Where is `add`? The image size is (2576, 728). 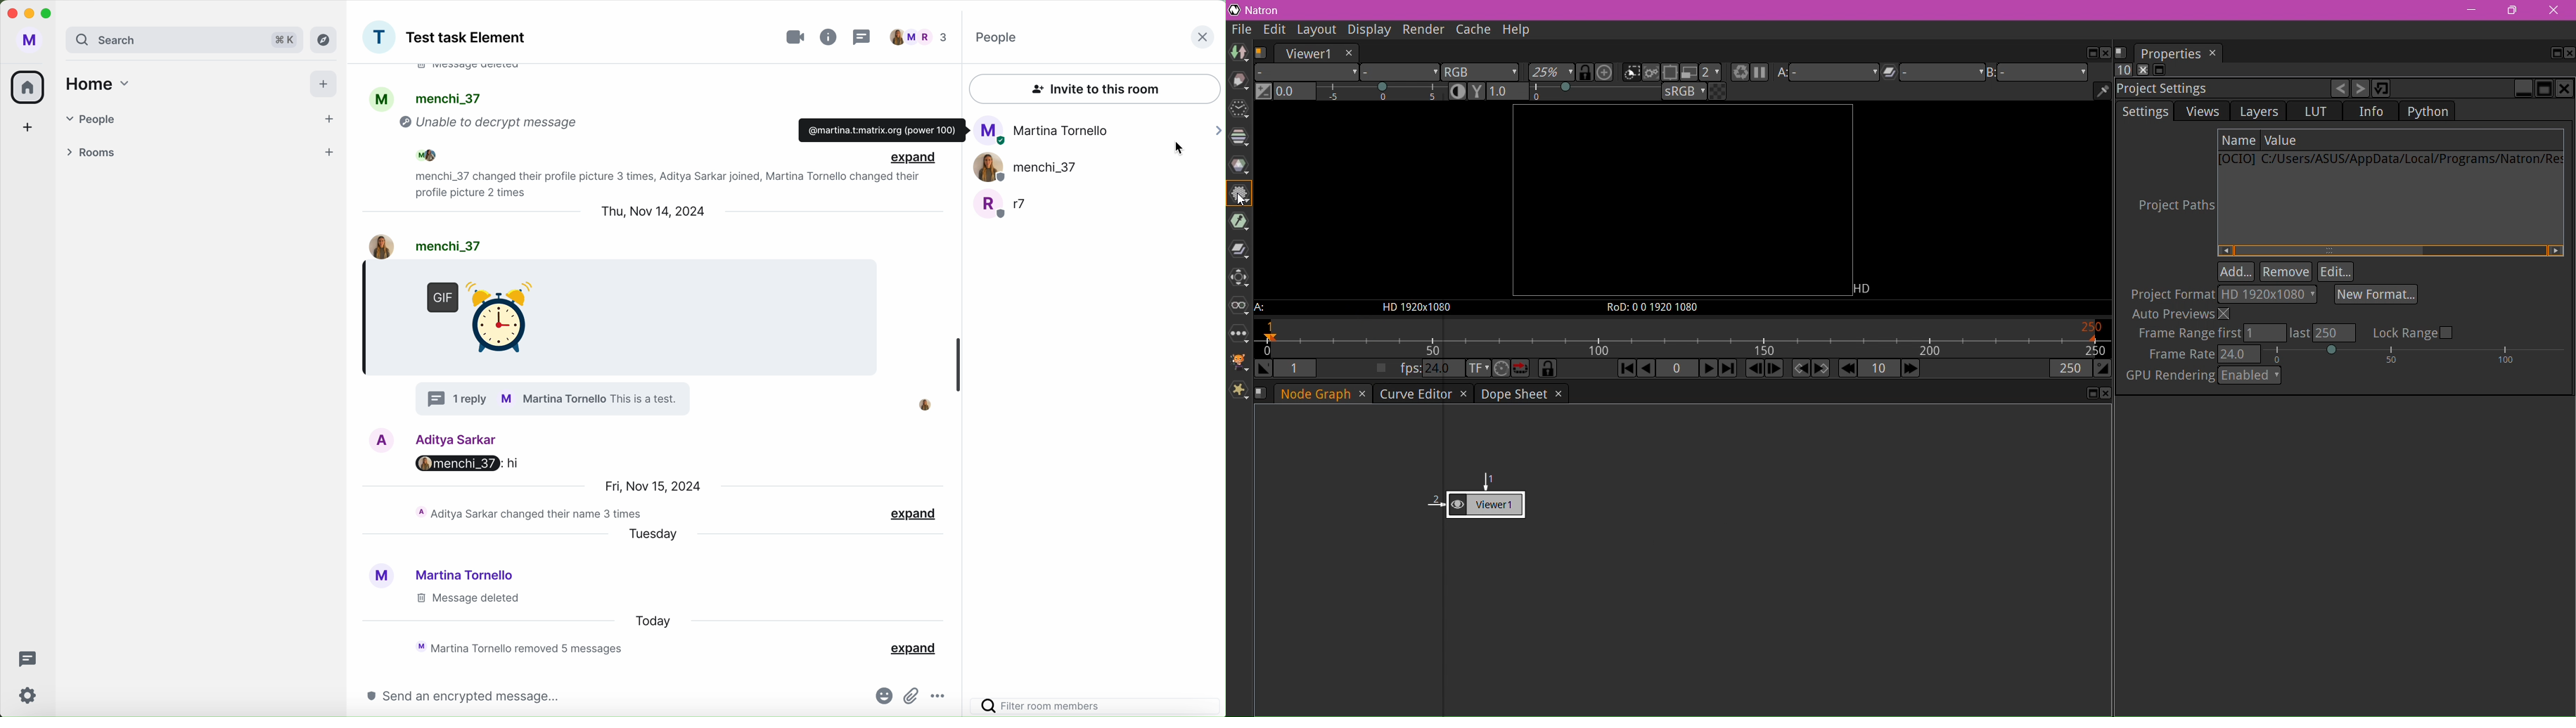
add is located at coordinates (27, 126).